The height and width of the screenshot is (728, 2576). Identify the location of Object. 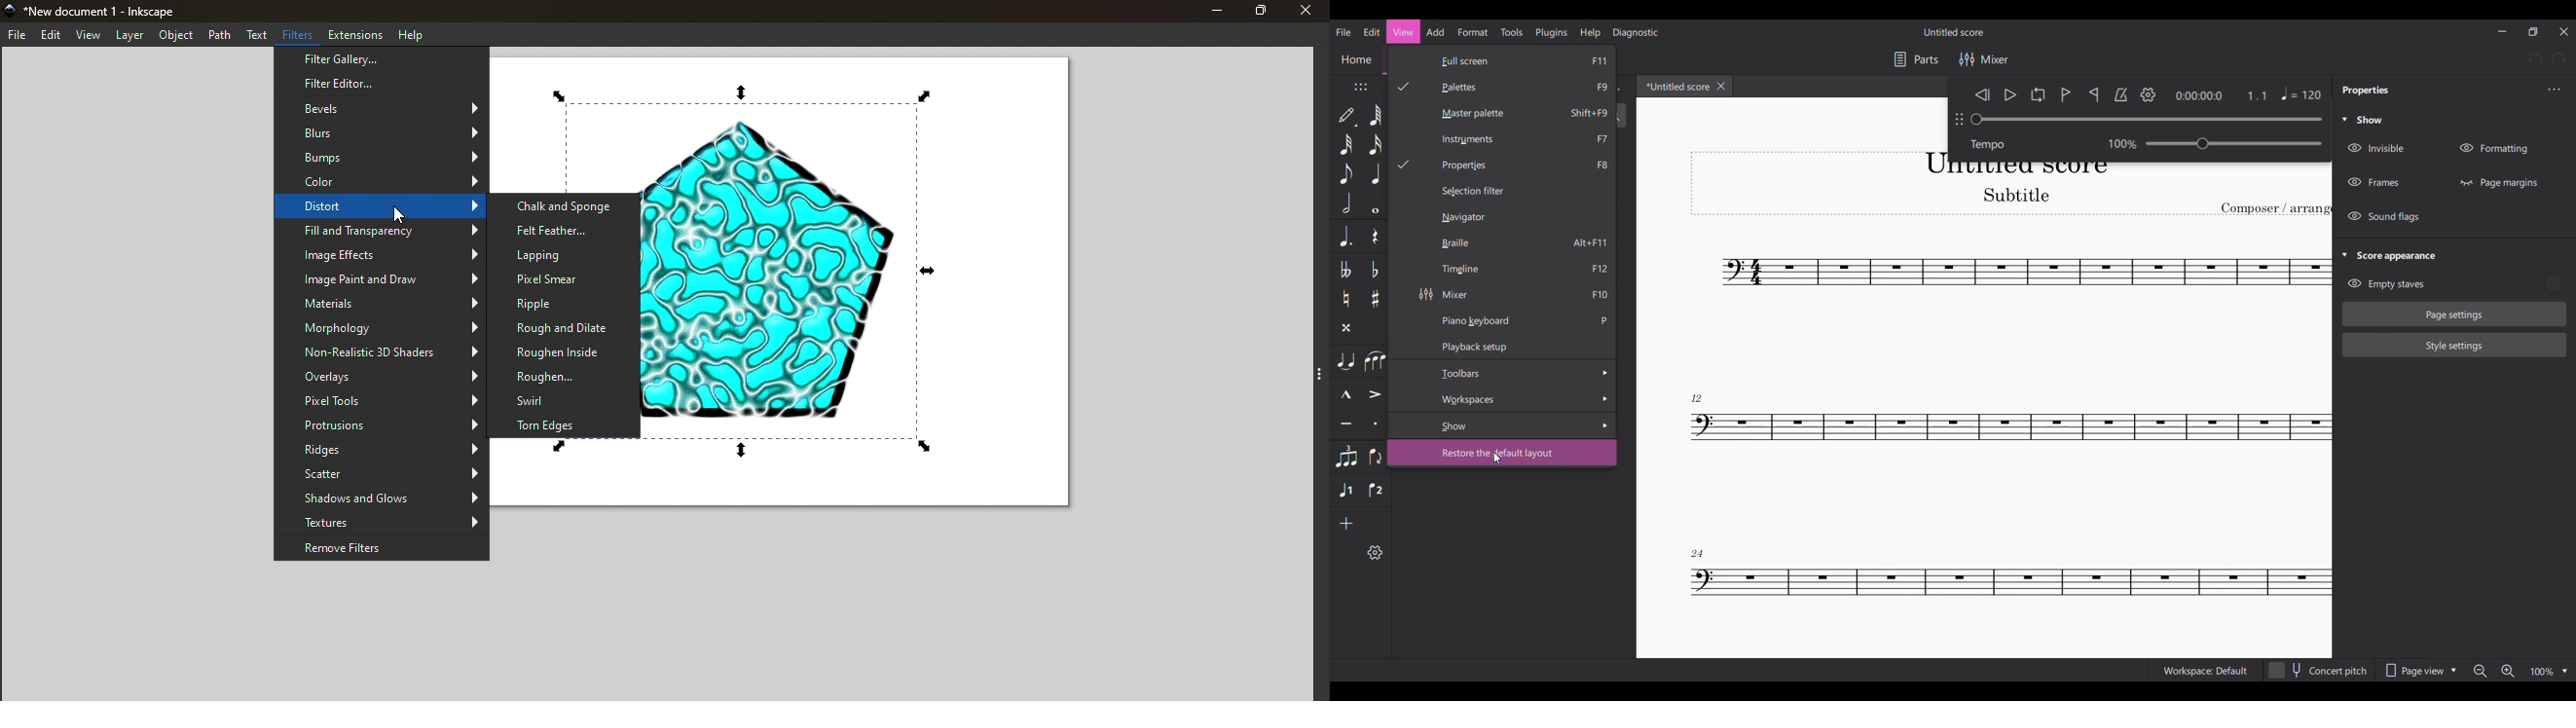
(174, 35).